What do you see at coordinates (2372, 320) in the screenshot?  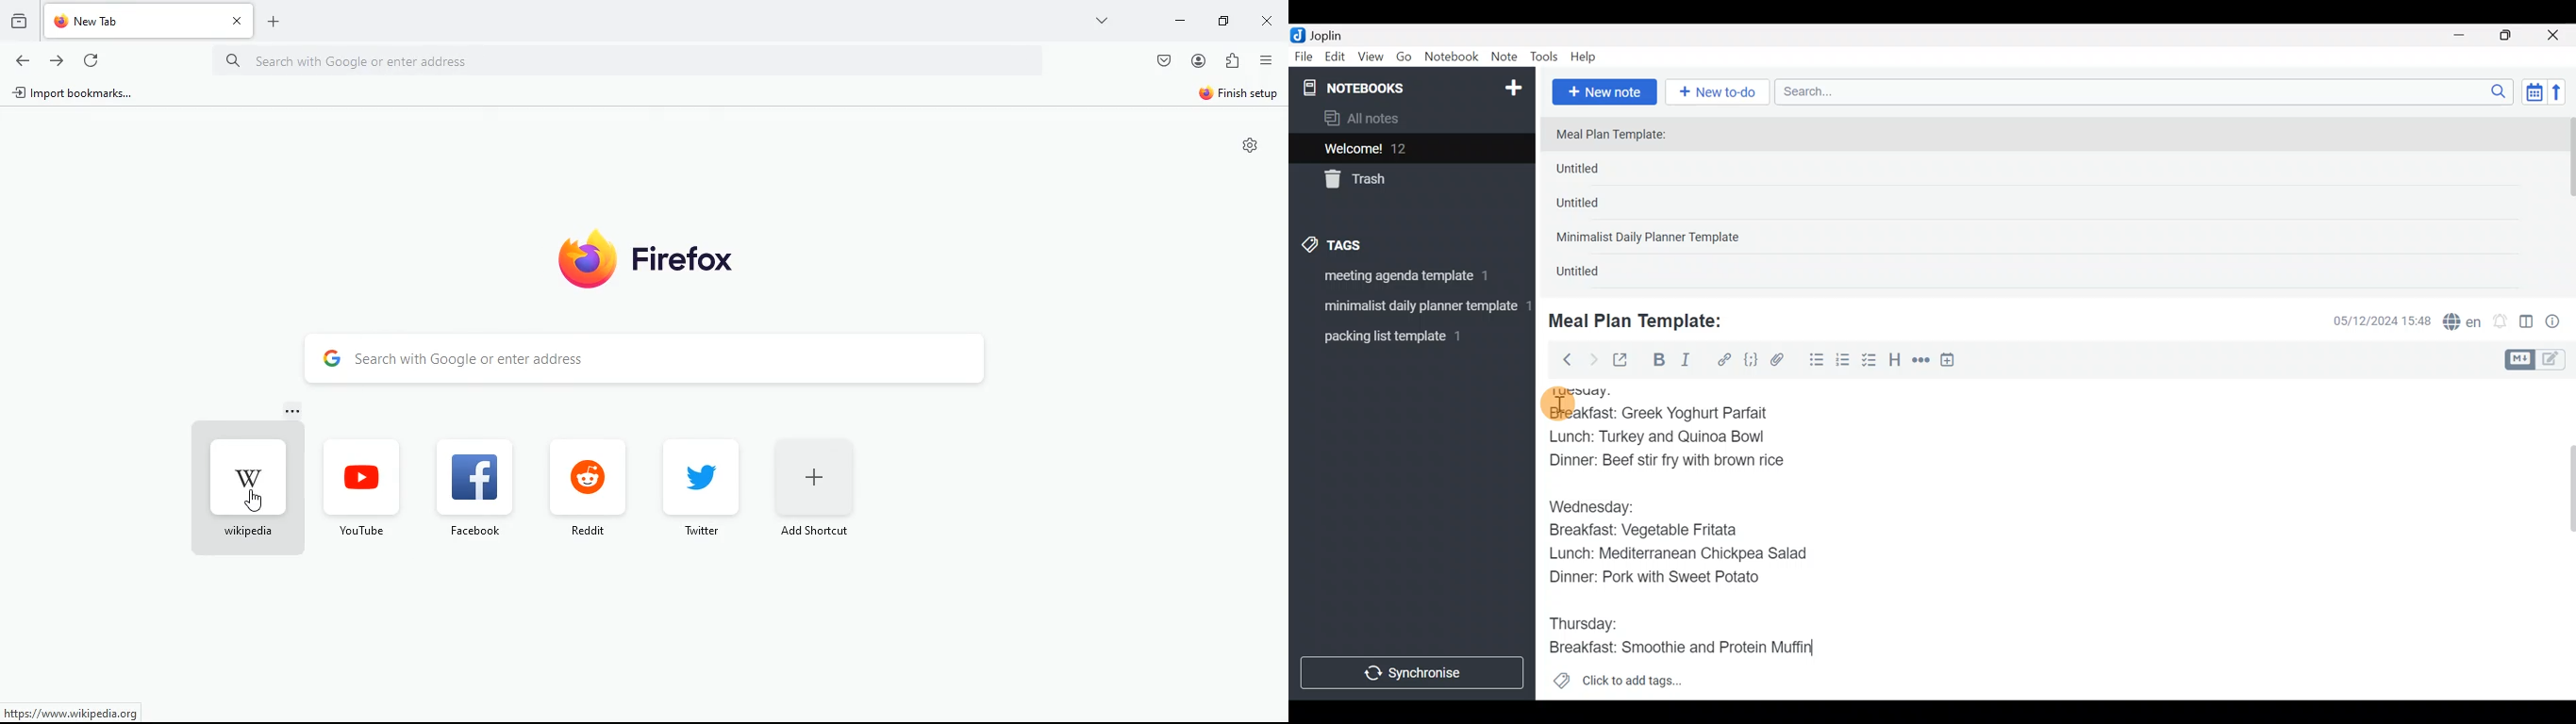 I see `Date & time` at bounding box center [2372, 320].